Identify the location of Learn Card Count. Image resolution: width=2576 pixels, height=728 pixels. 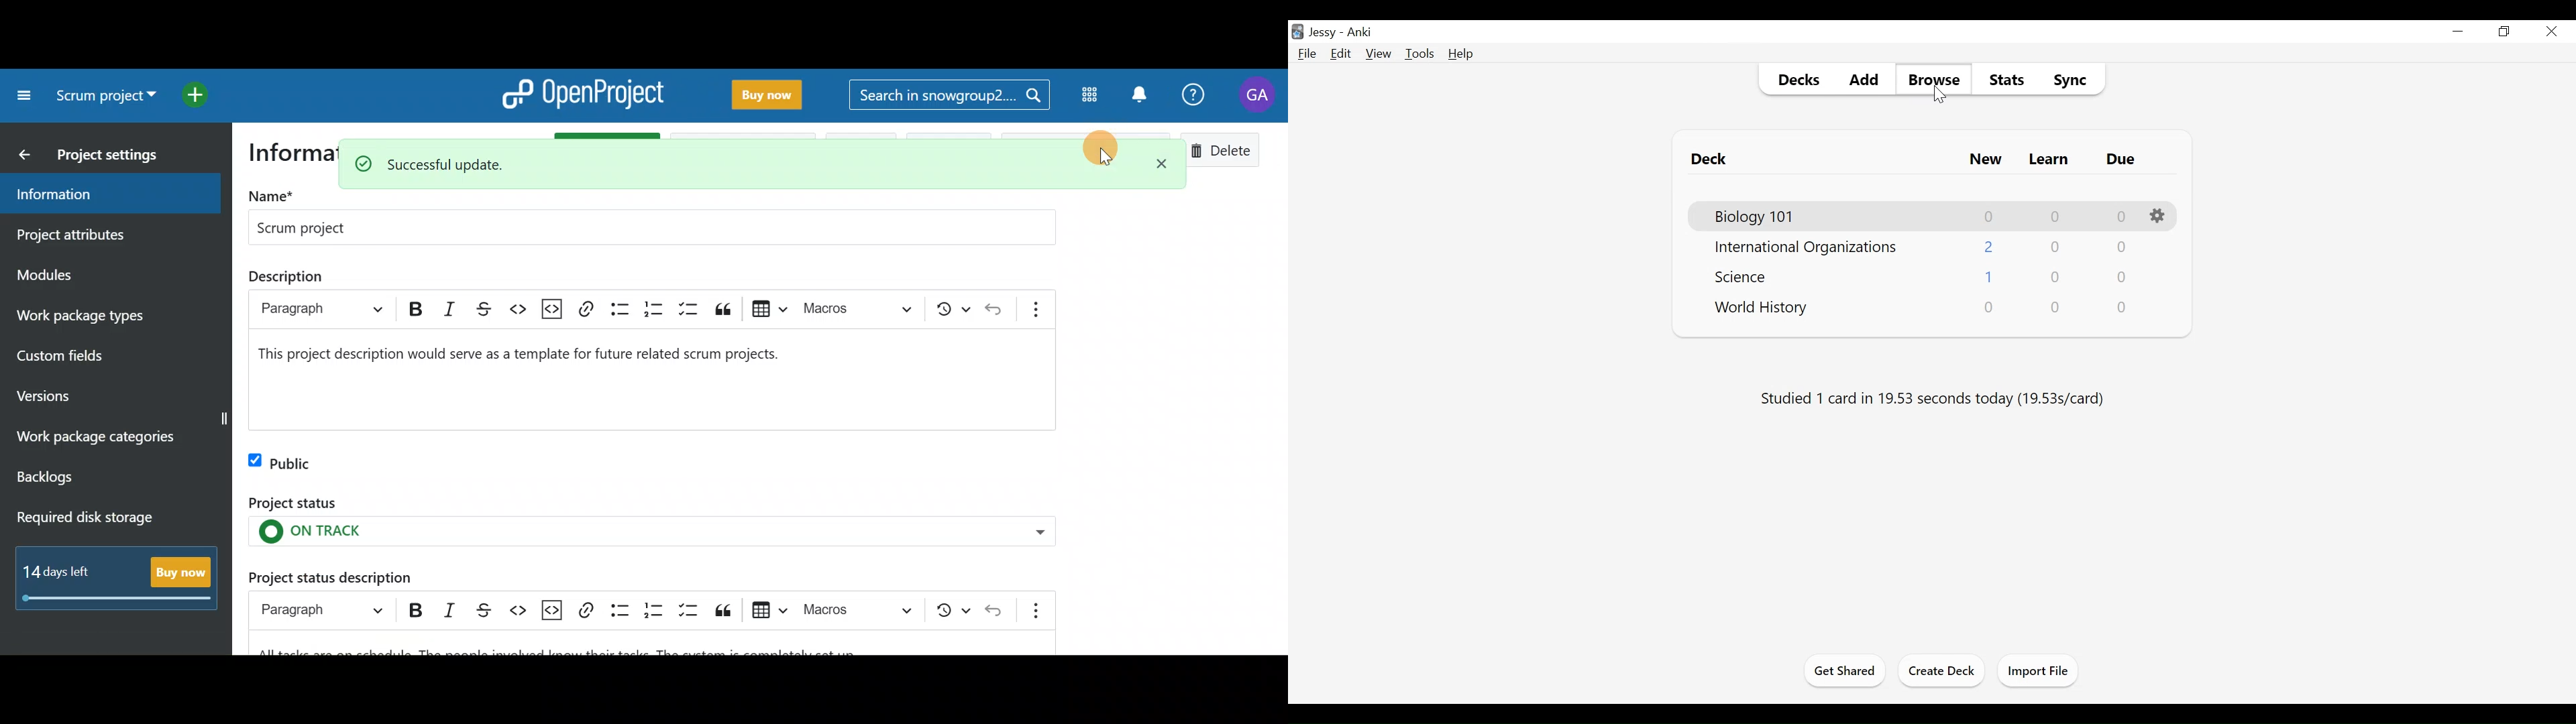
(2054, 245).